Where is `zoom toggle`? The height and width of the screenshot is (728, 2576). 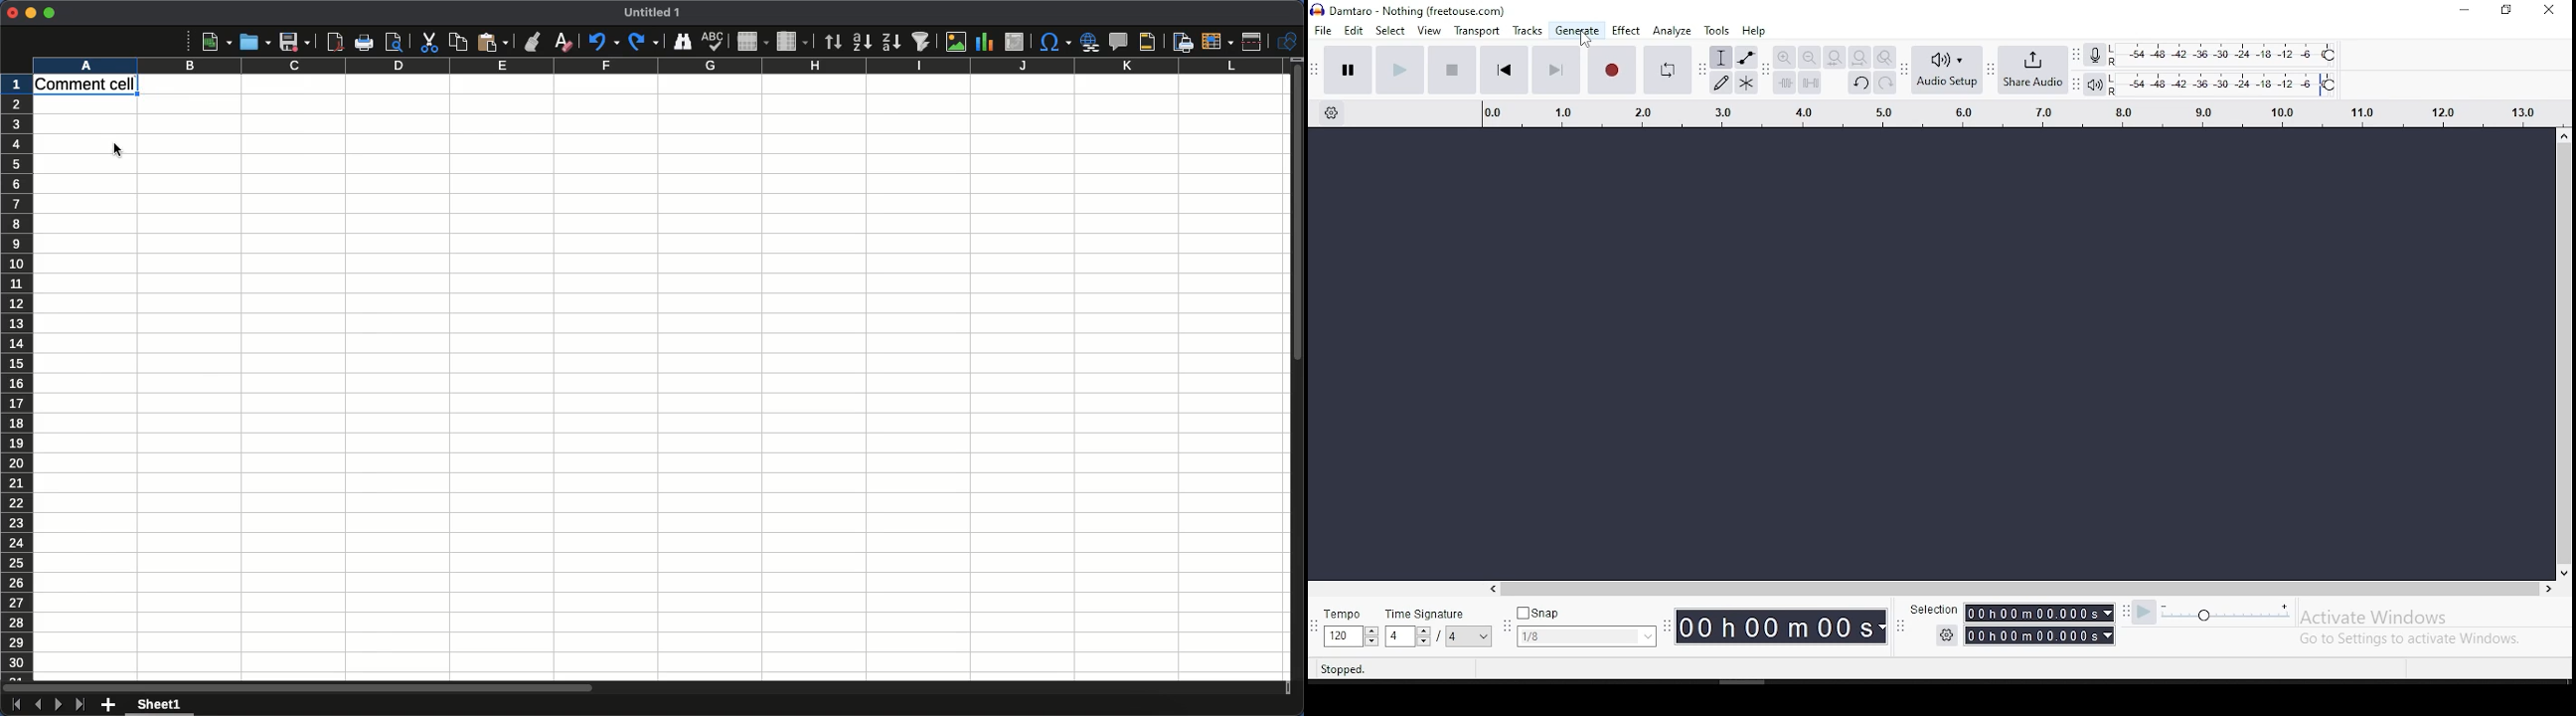 zoom toggle is located at coordinates (1885, 57).